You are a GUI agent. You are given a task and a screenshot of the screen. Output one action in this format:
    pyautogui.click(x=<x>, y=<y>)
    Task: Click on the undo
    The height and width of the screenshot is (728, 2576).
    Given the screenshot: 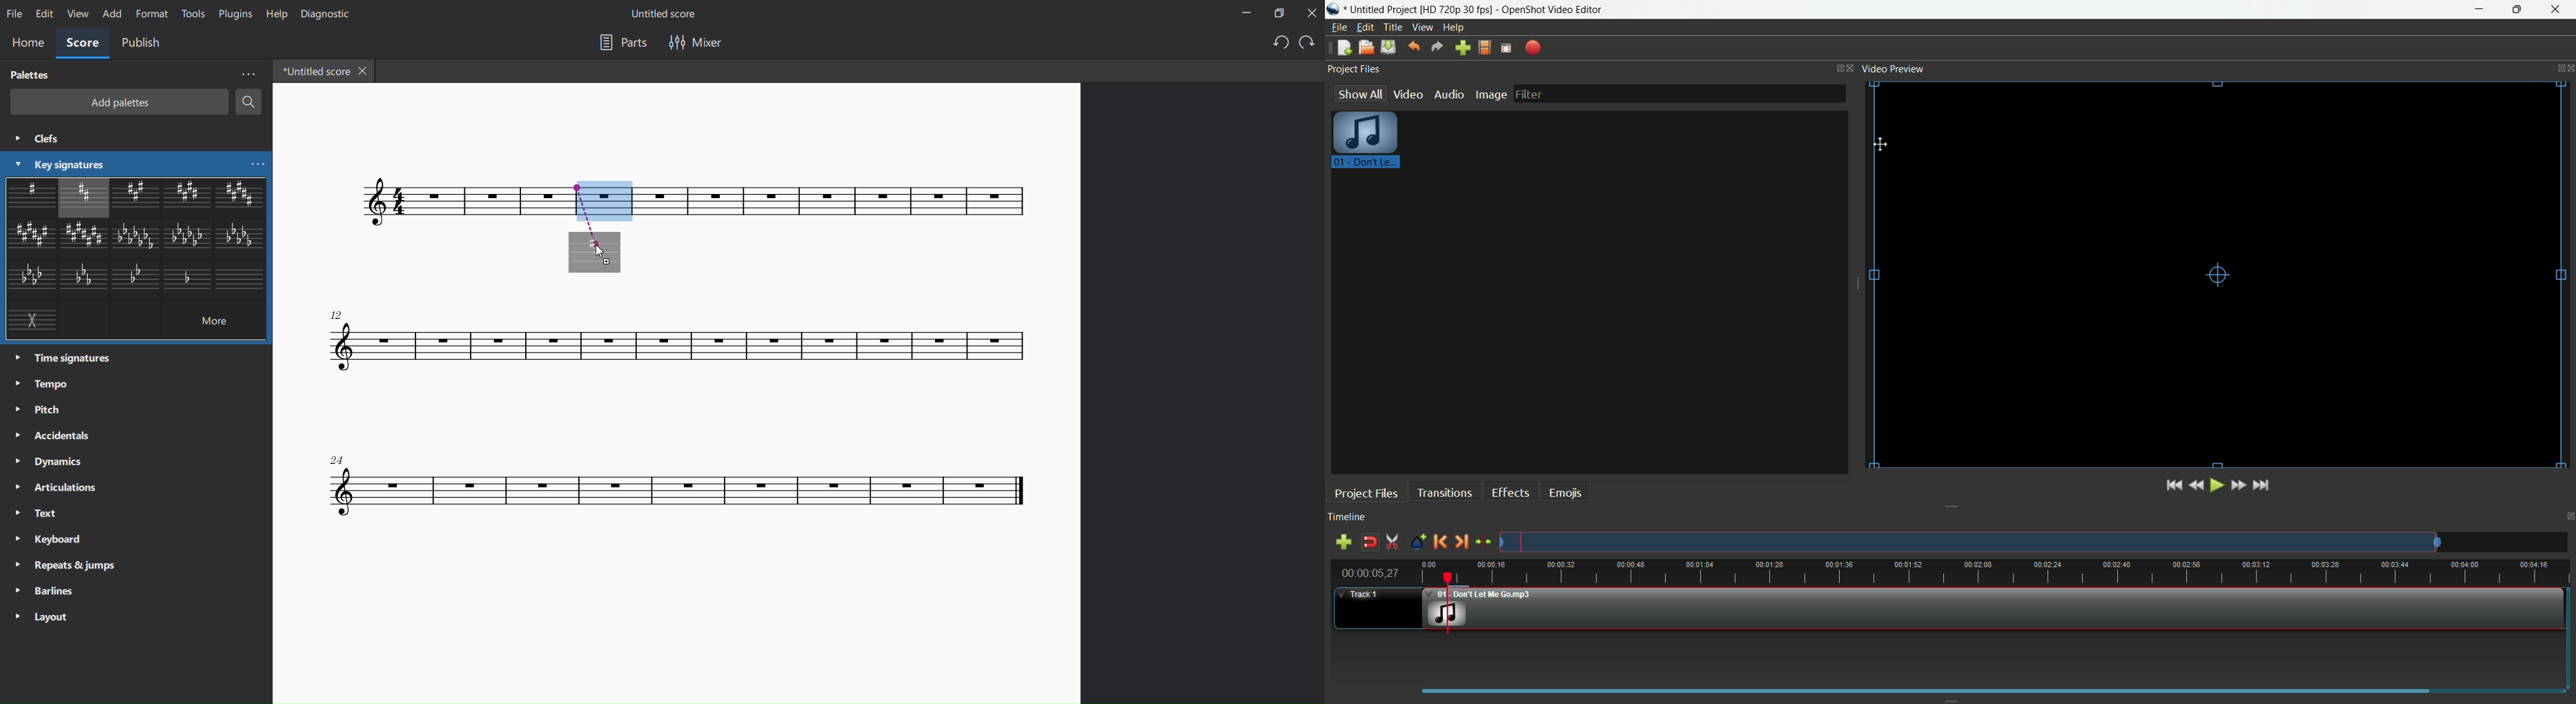 What is the action you would take?
    pyautogui.click(x=1278, y=43)
    